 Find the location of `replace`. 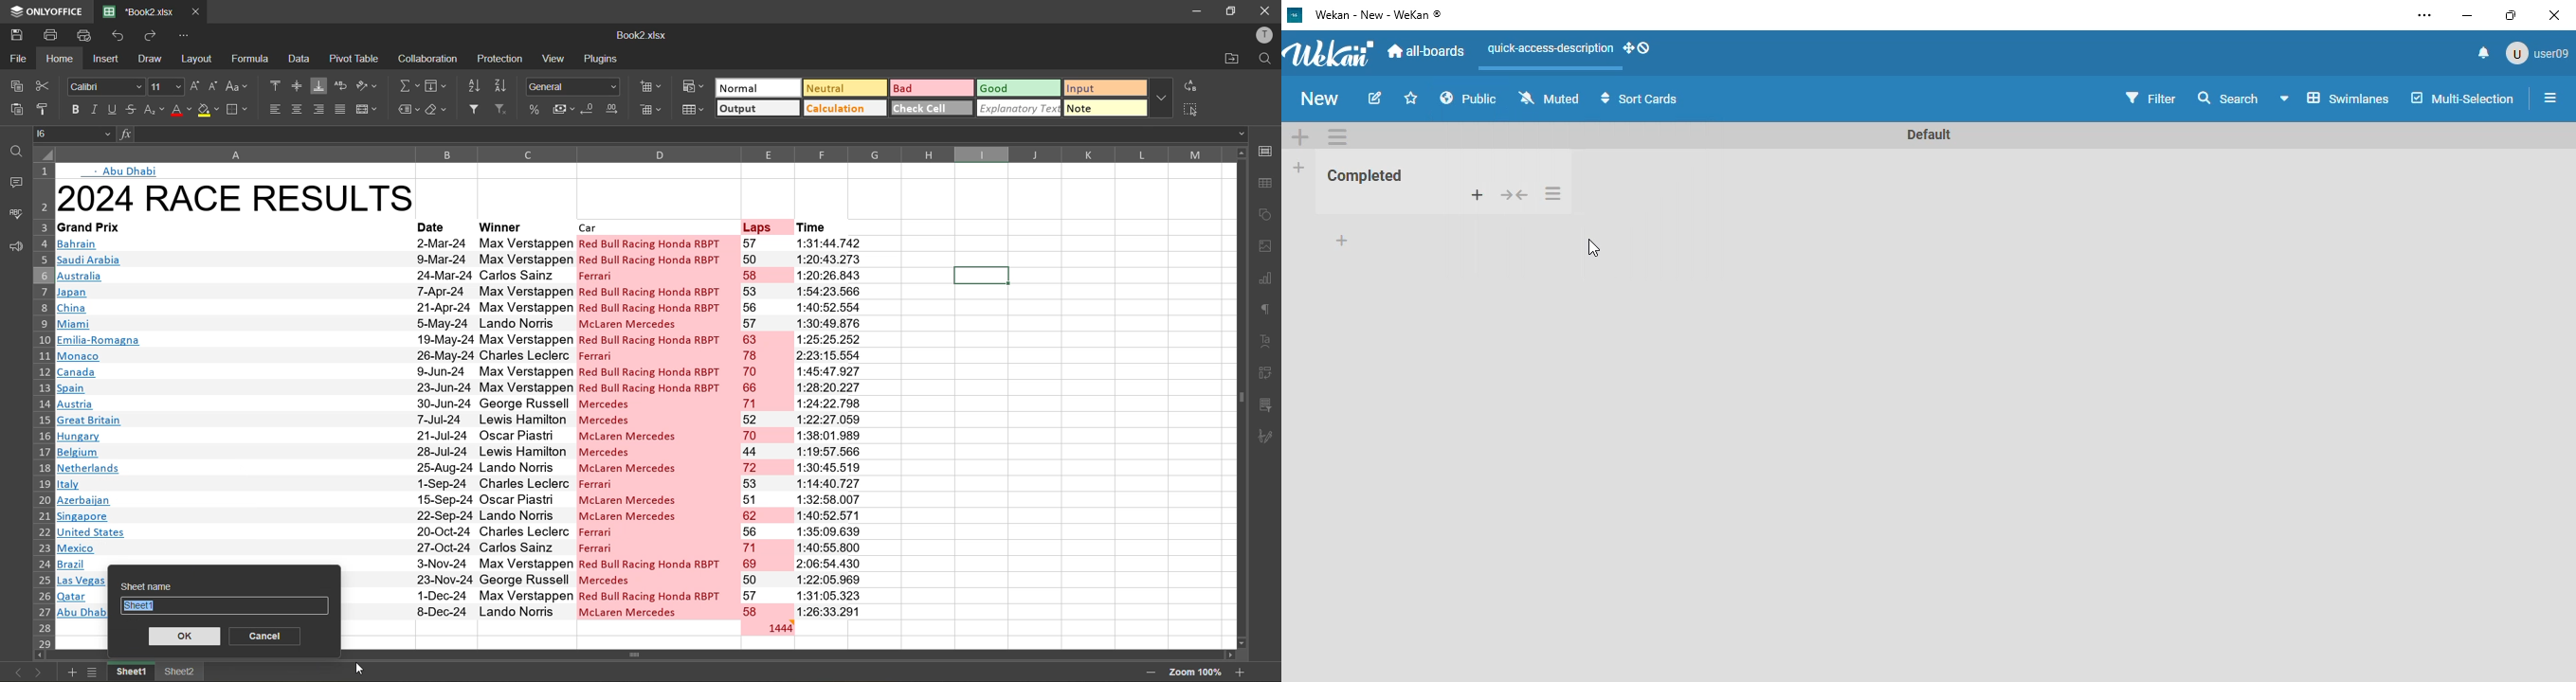

replace is located at coordinates (1190, 85).